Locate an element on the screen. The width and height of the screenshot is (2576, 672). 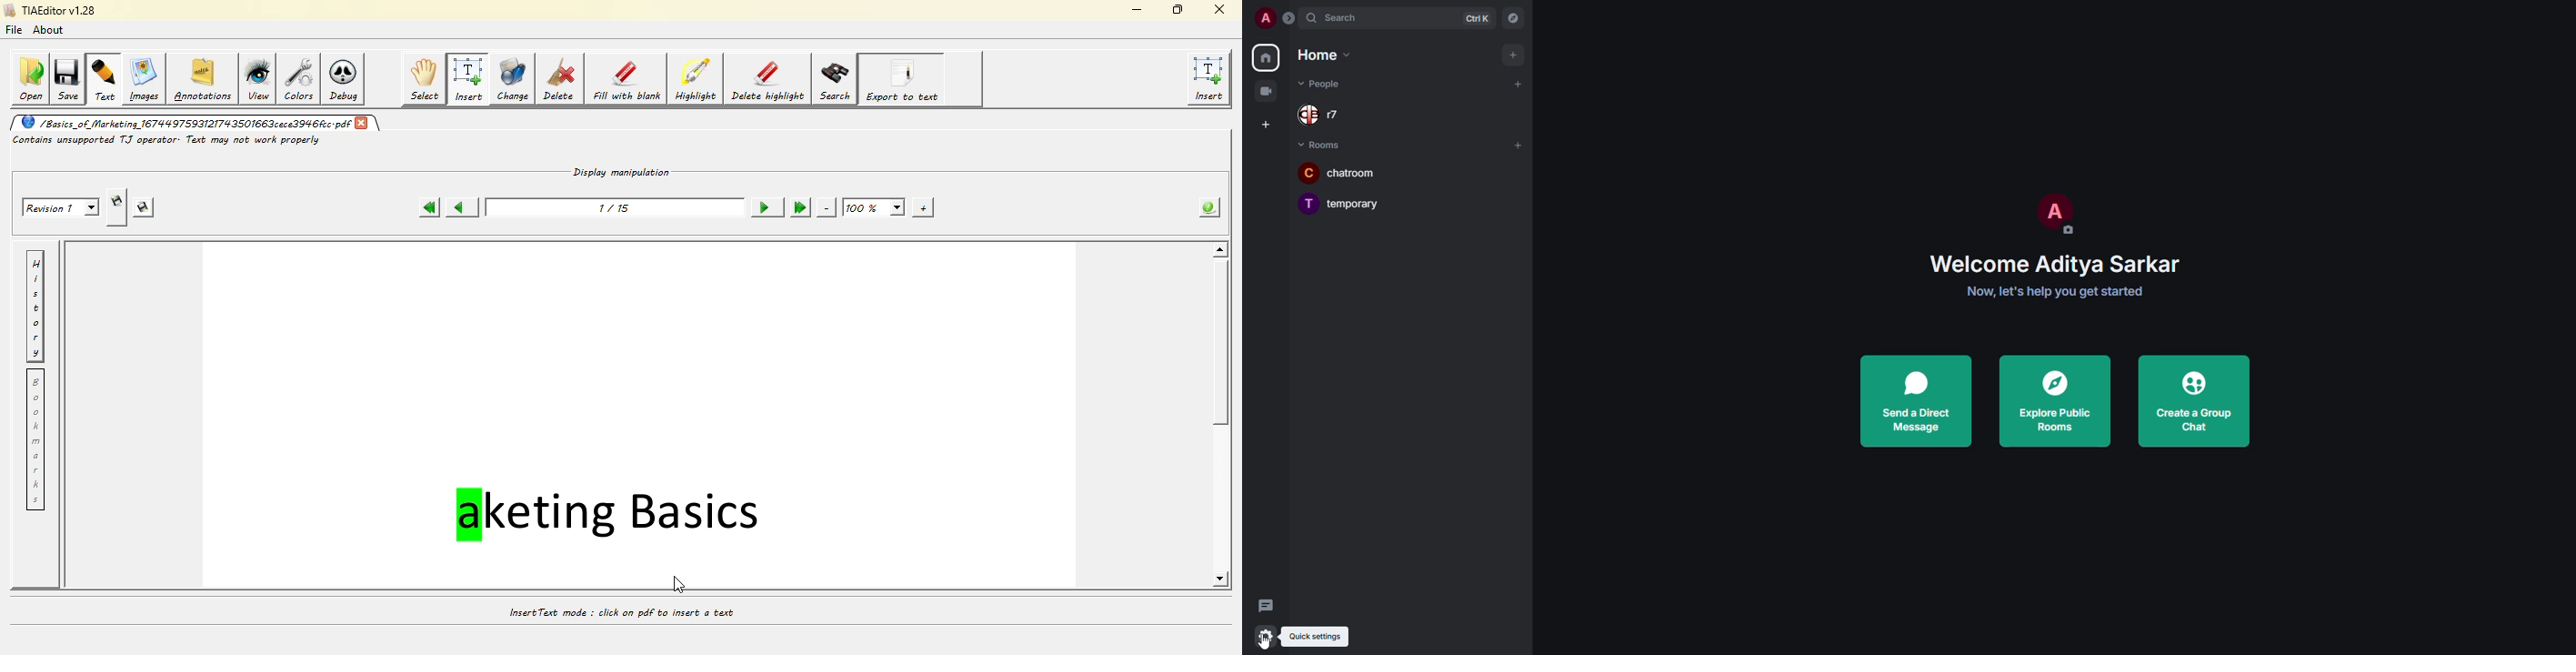
/Basics_of Marketing 16744 9759312174 350166 3cece3946cc.pdf is located at coordinates (183, 123).